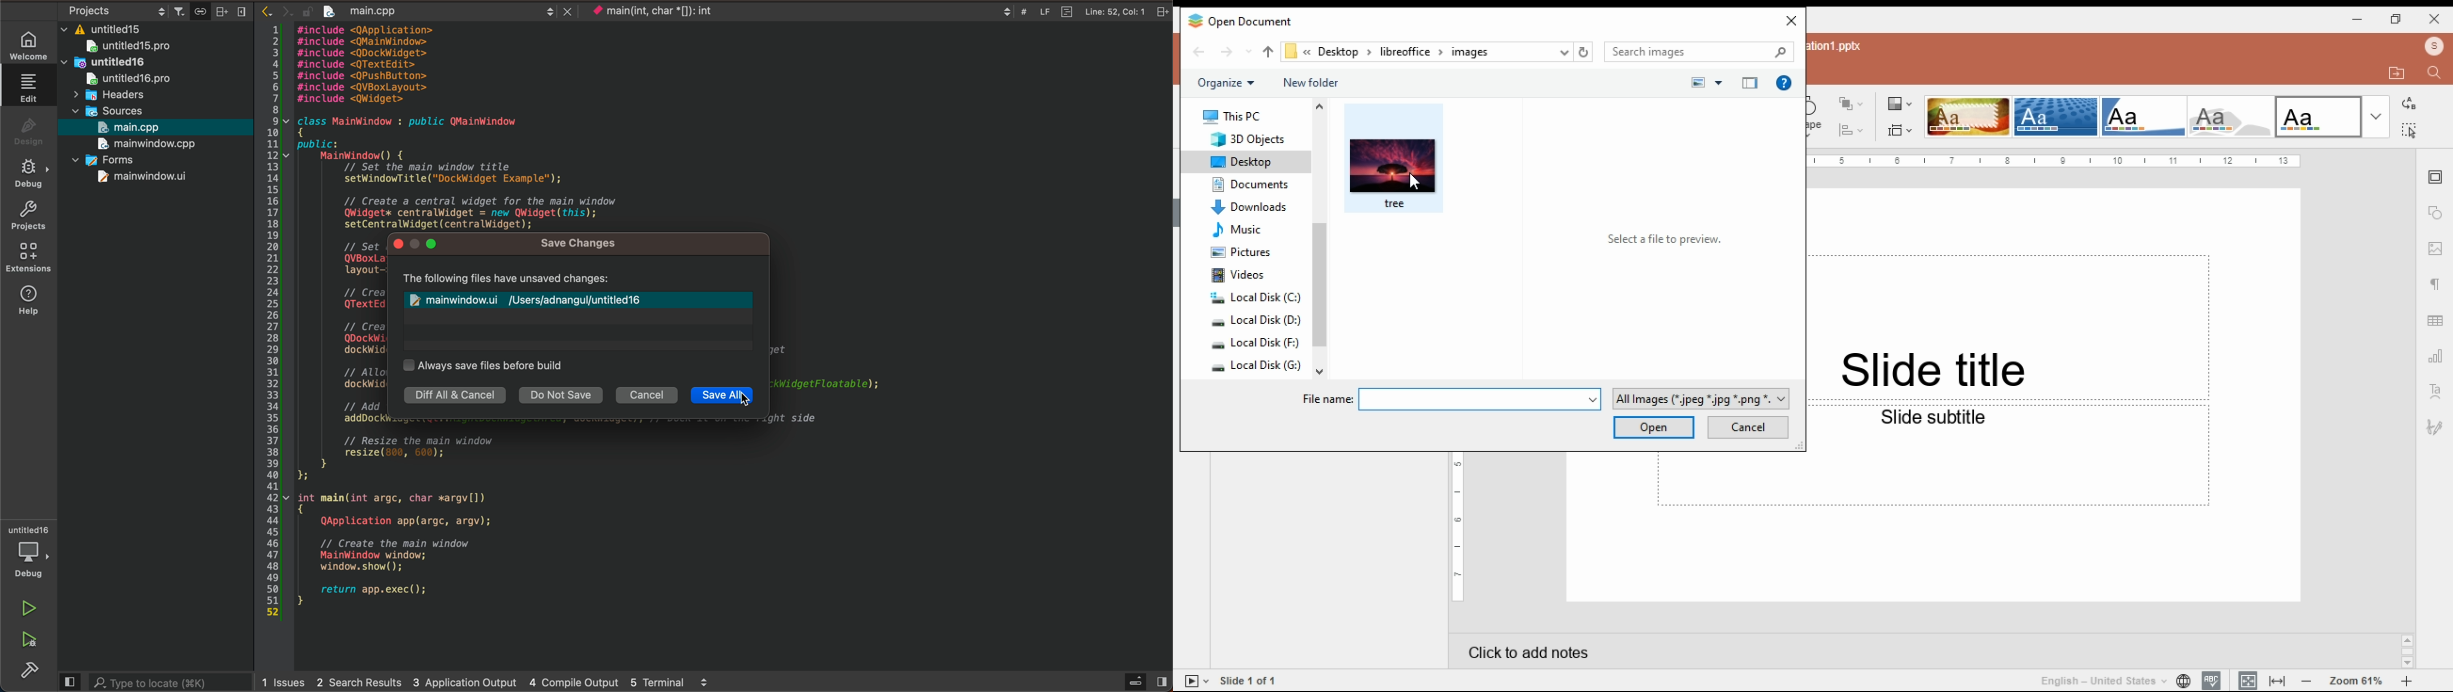 This screenshot has width=2464, height=700. What do you see at coordinates (1312, 83) in the screenshot?
I see `new folder` at bounding box center [1312, 83].